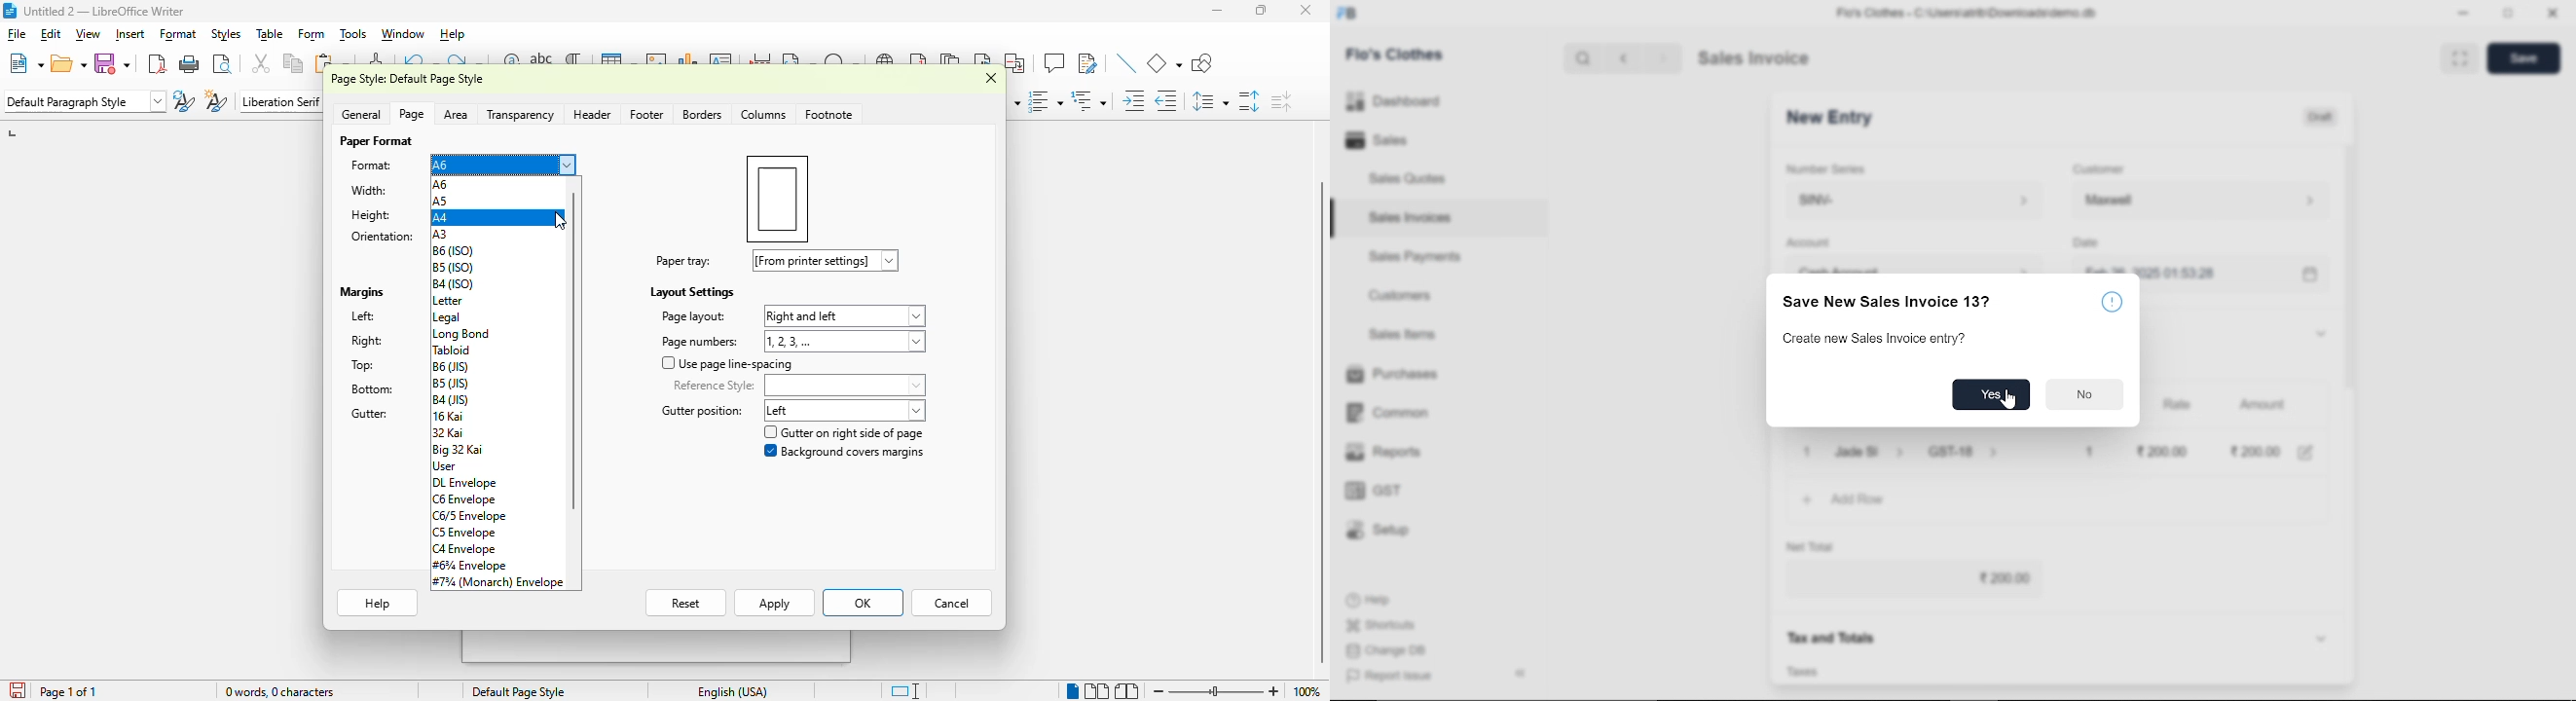 The width and height of the screenshot is (2576, 728). What do you see at coordinates (791, 315) in the screenshot?
I see `page layout: right and left` at bounding box center [791, 315].